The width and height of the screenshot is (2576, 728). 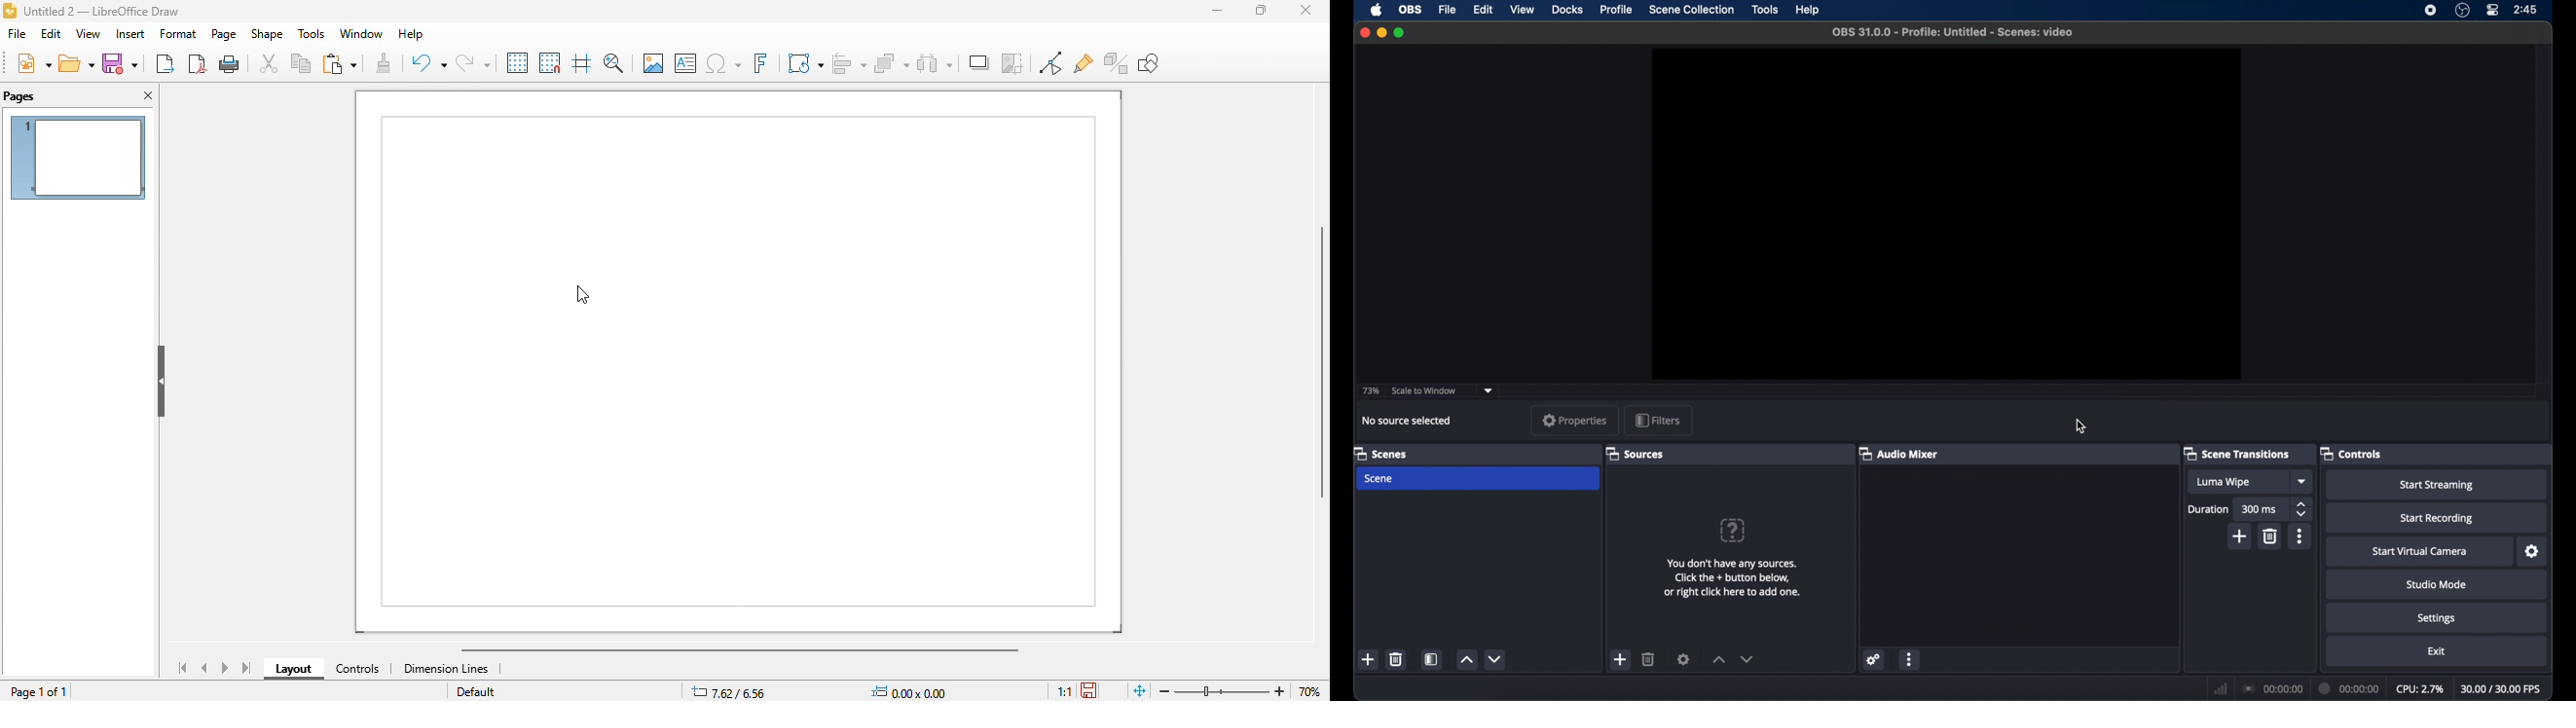 What do you see at coordinates (1208, 18) in the screenshot?
I see `minimize` at bounding box center [1208, 18].